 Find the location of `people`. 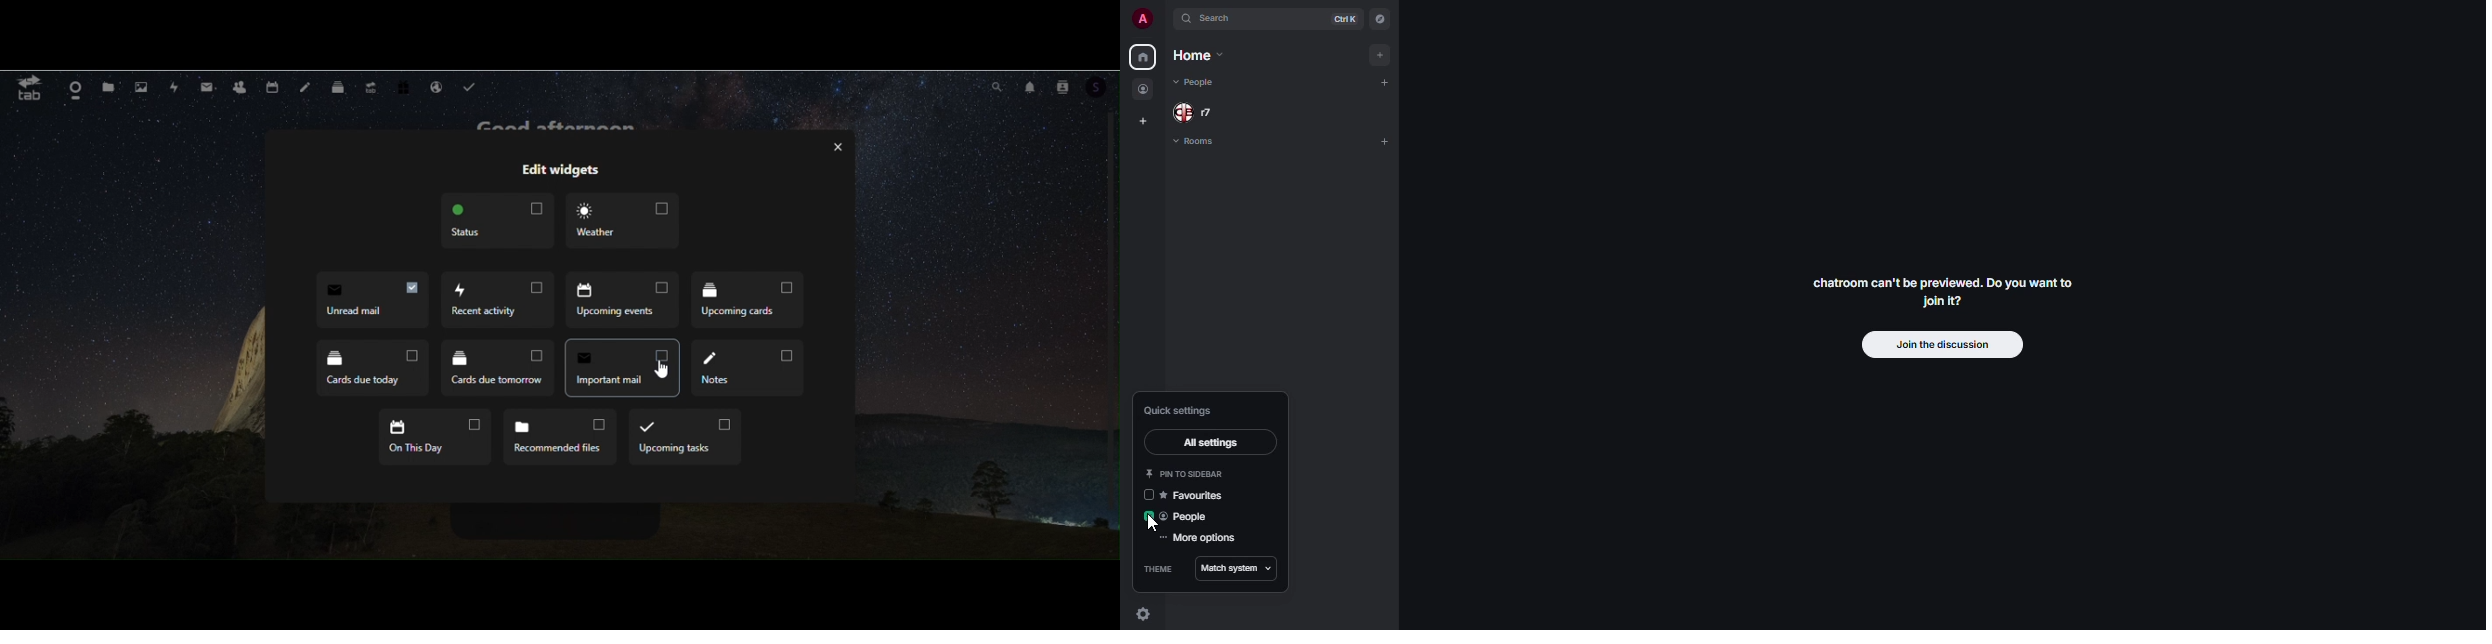

people is located at coordinates (1194, 81).